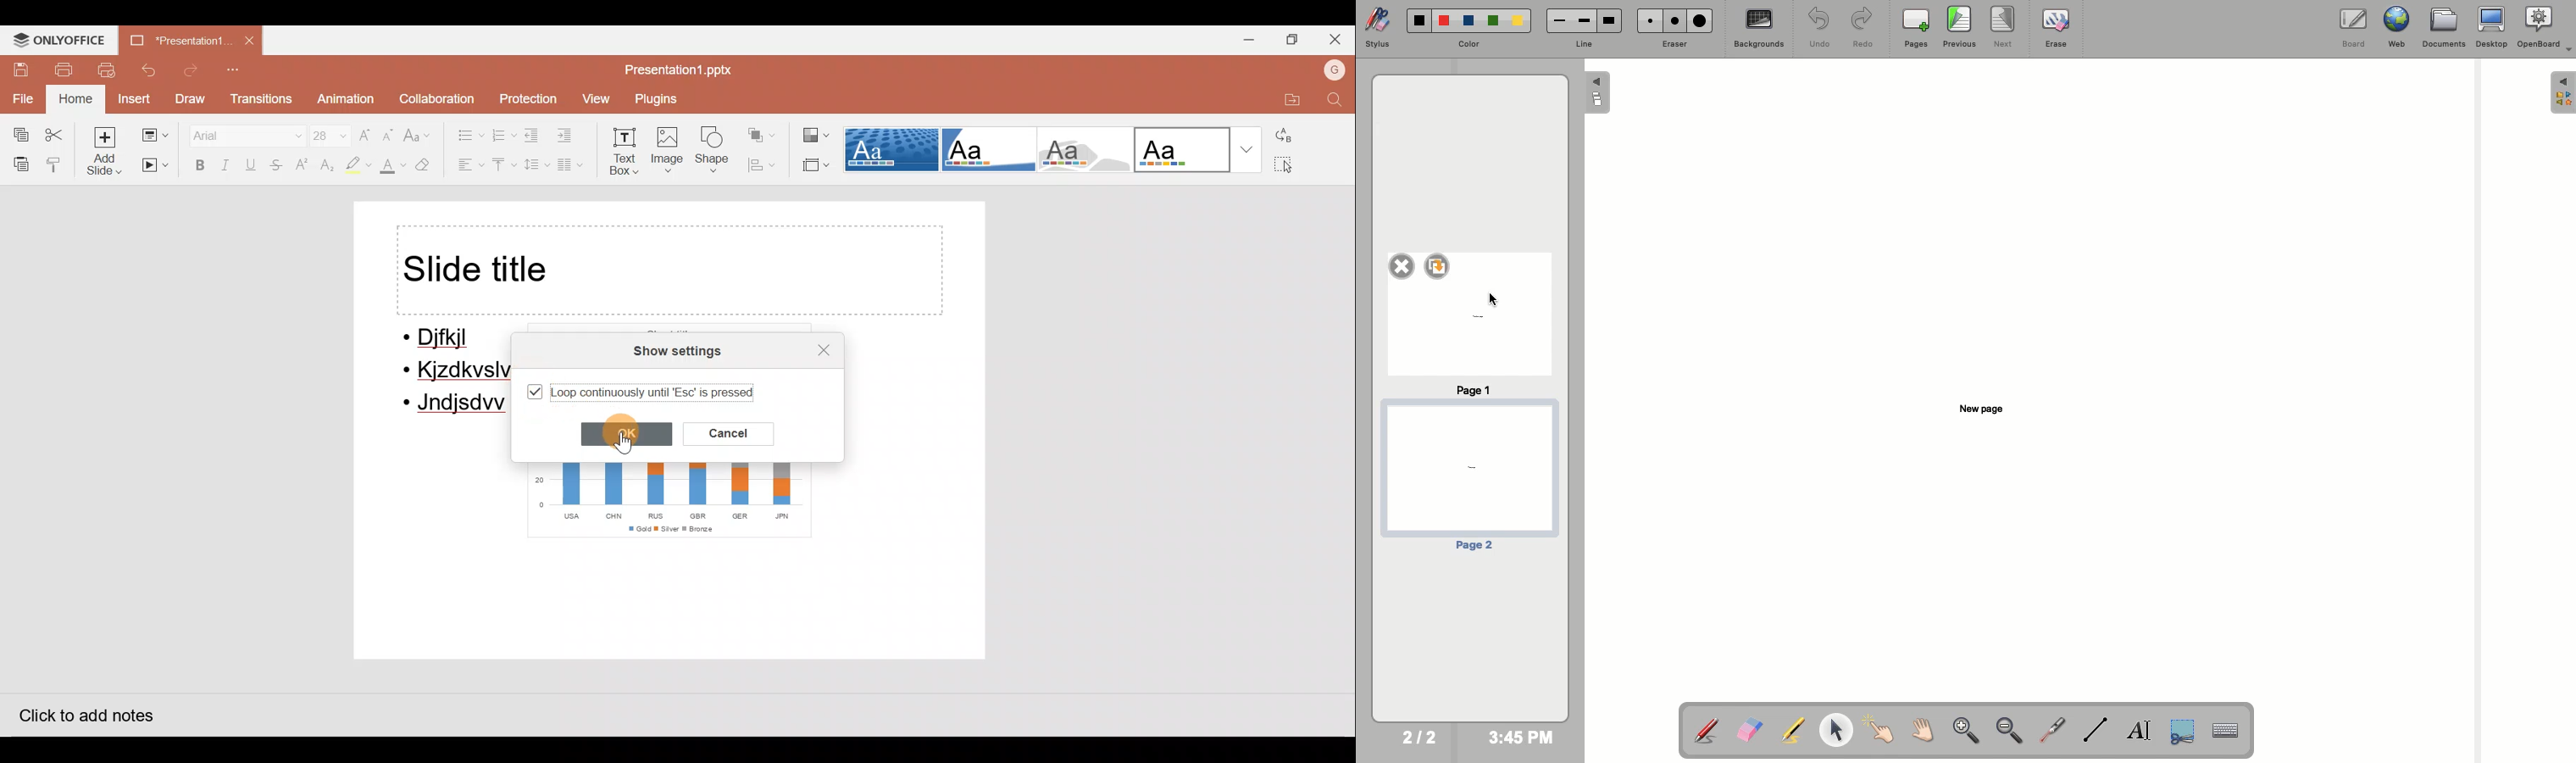 Image resolution: width=2576 pixels, height=784 pixels. What do you see at coordinates (18, 161) in the screenshot?
I see `Paste` at bounding box center [18, 161].